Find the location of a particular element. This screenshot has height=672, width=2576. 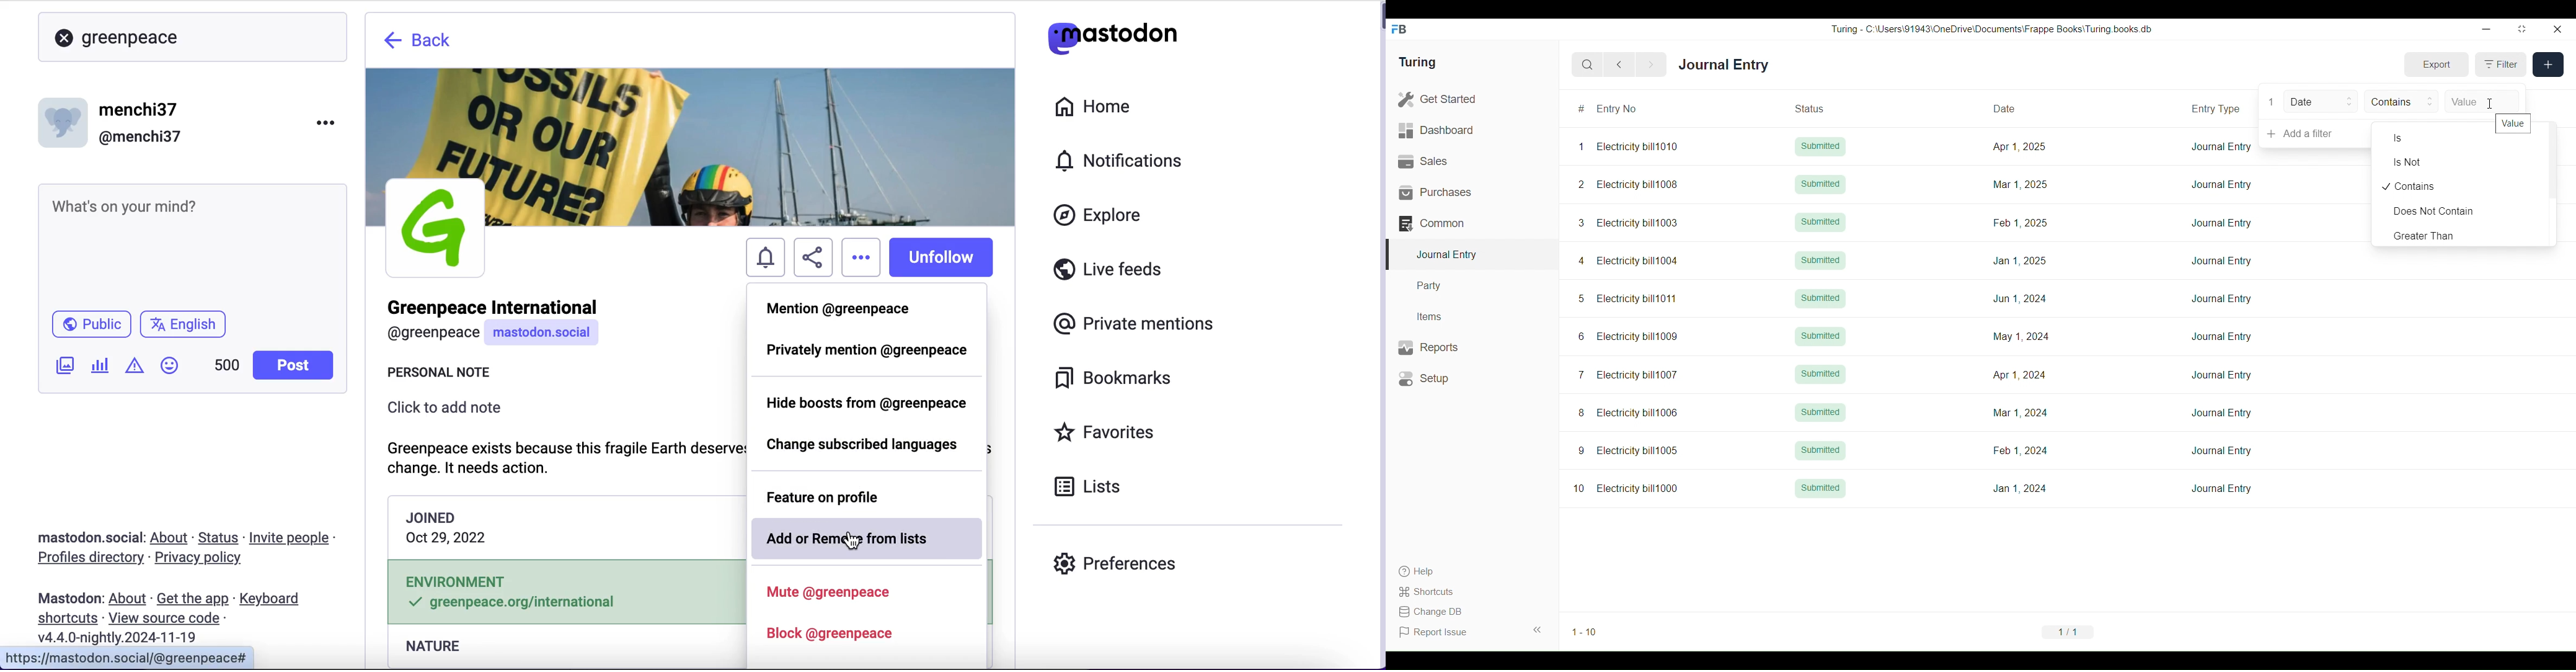

7 Electricity bill1007 is located at coordinates (1627, 375).